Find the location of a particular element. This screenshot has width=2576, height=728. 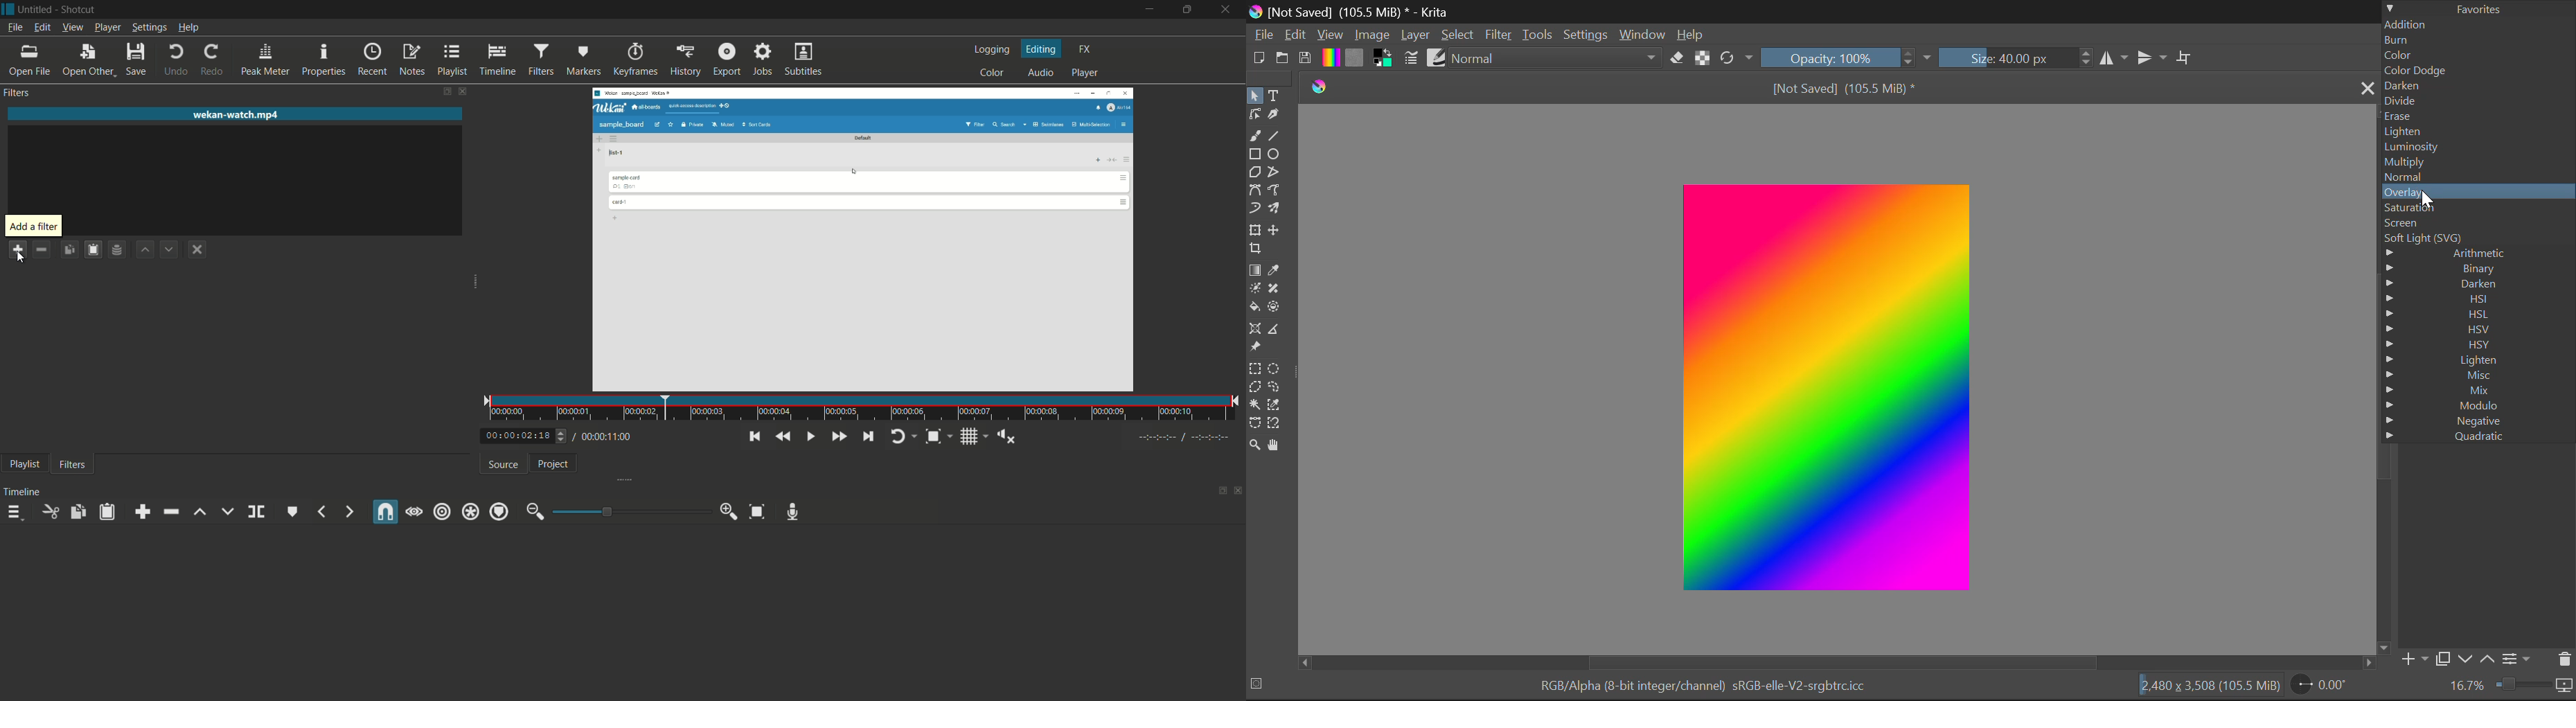

zoom timeline to fit is located at coordinates (757, 511).